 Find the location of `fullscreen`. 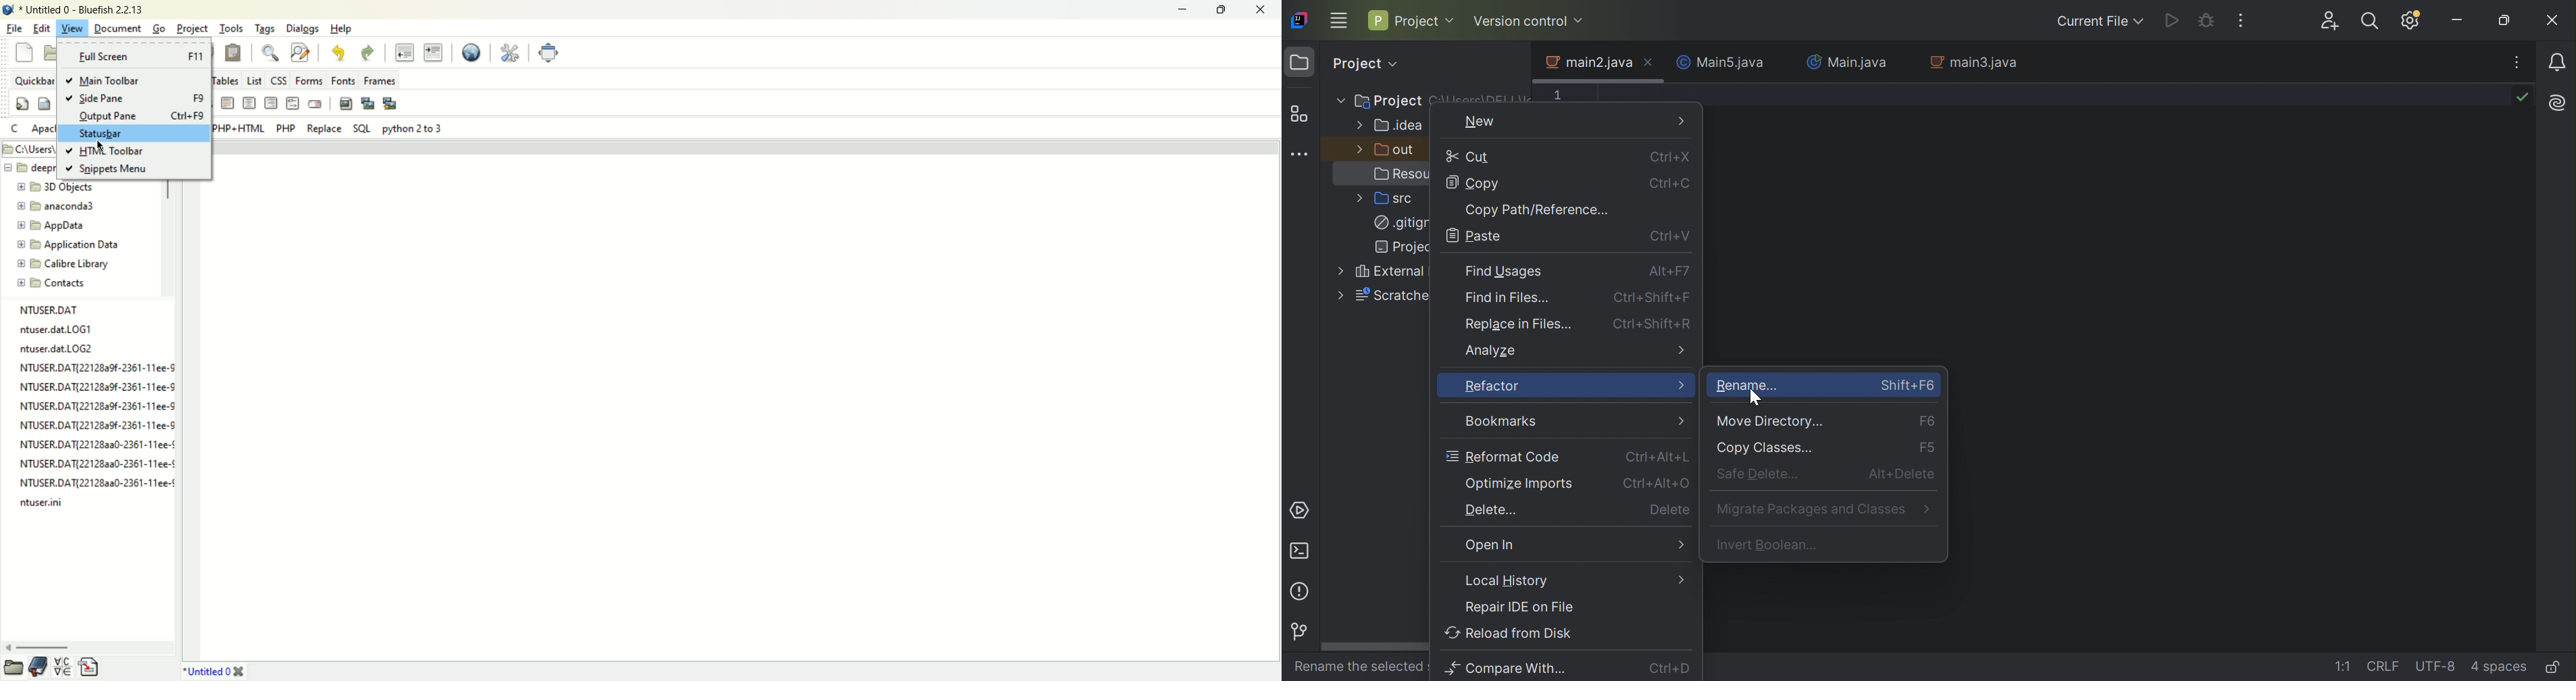

fullscreen is located at coordinates (549, 52).